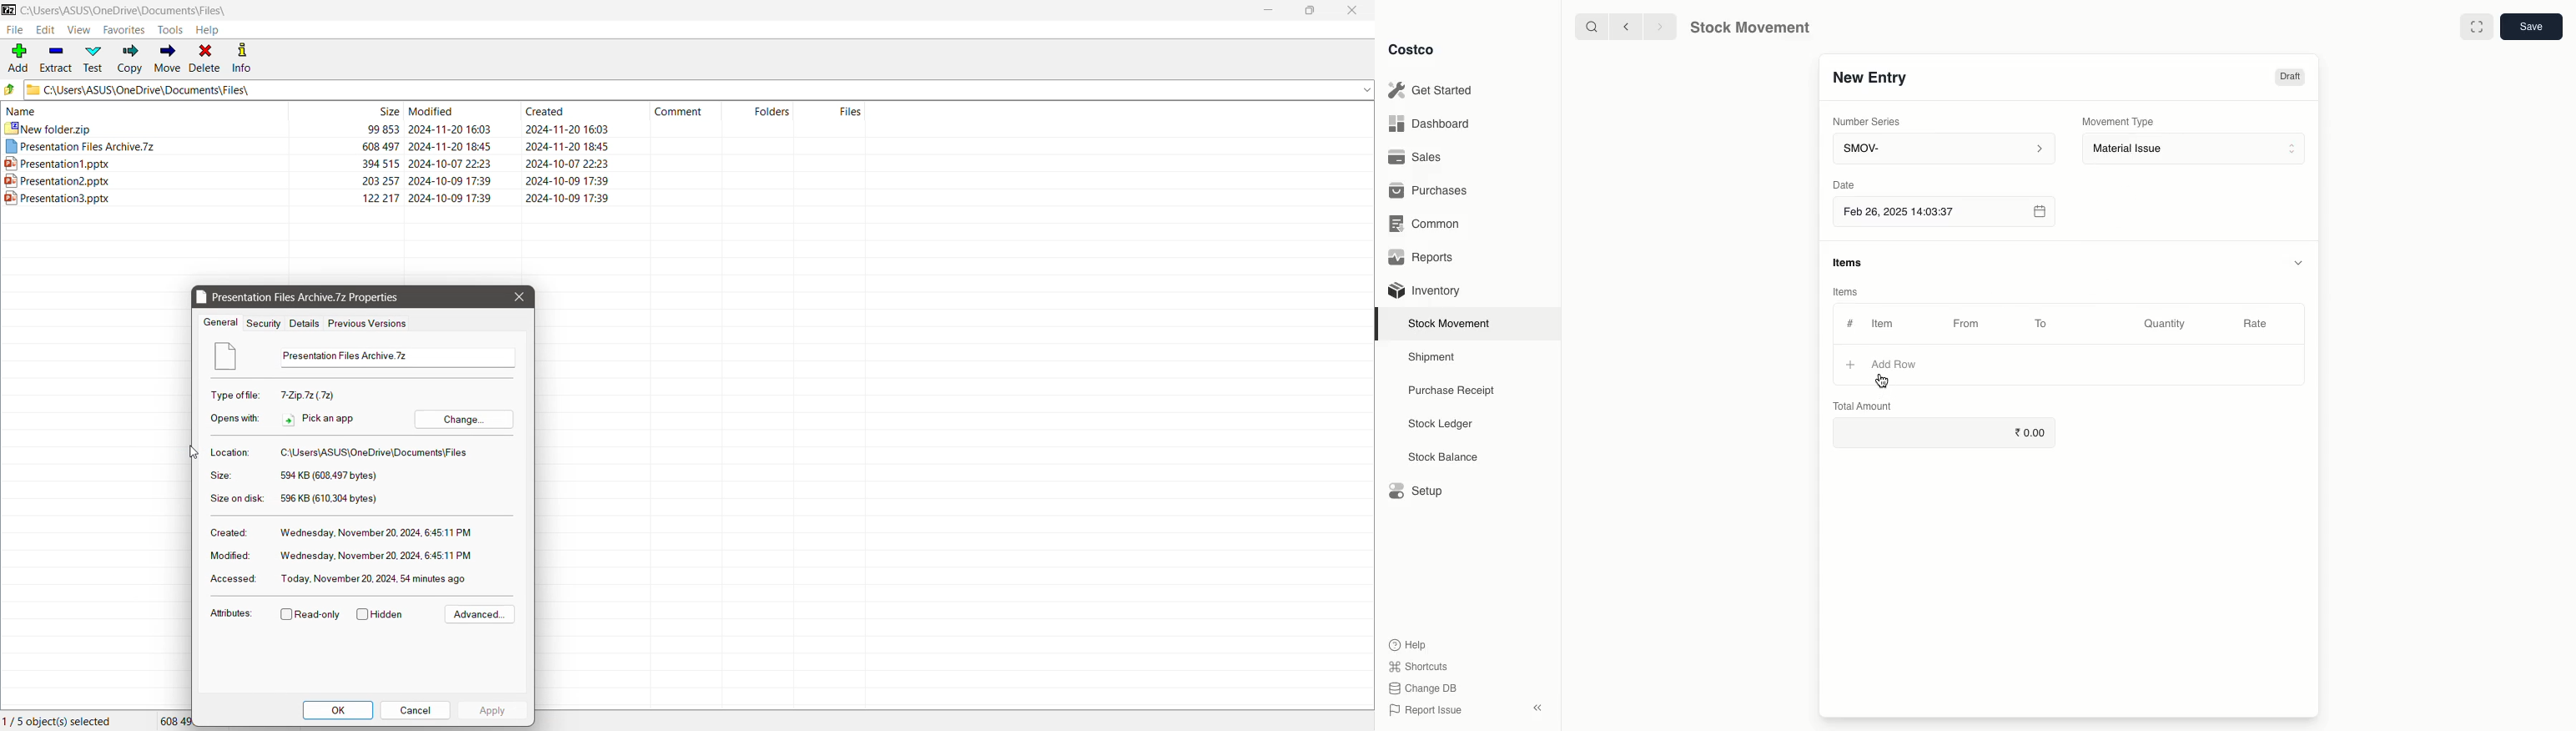 The width and height of the screenshot is (2576, 756). Describe the element at coordinates (1843, 184) in the screenshot. I see `Date` at that location.